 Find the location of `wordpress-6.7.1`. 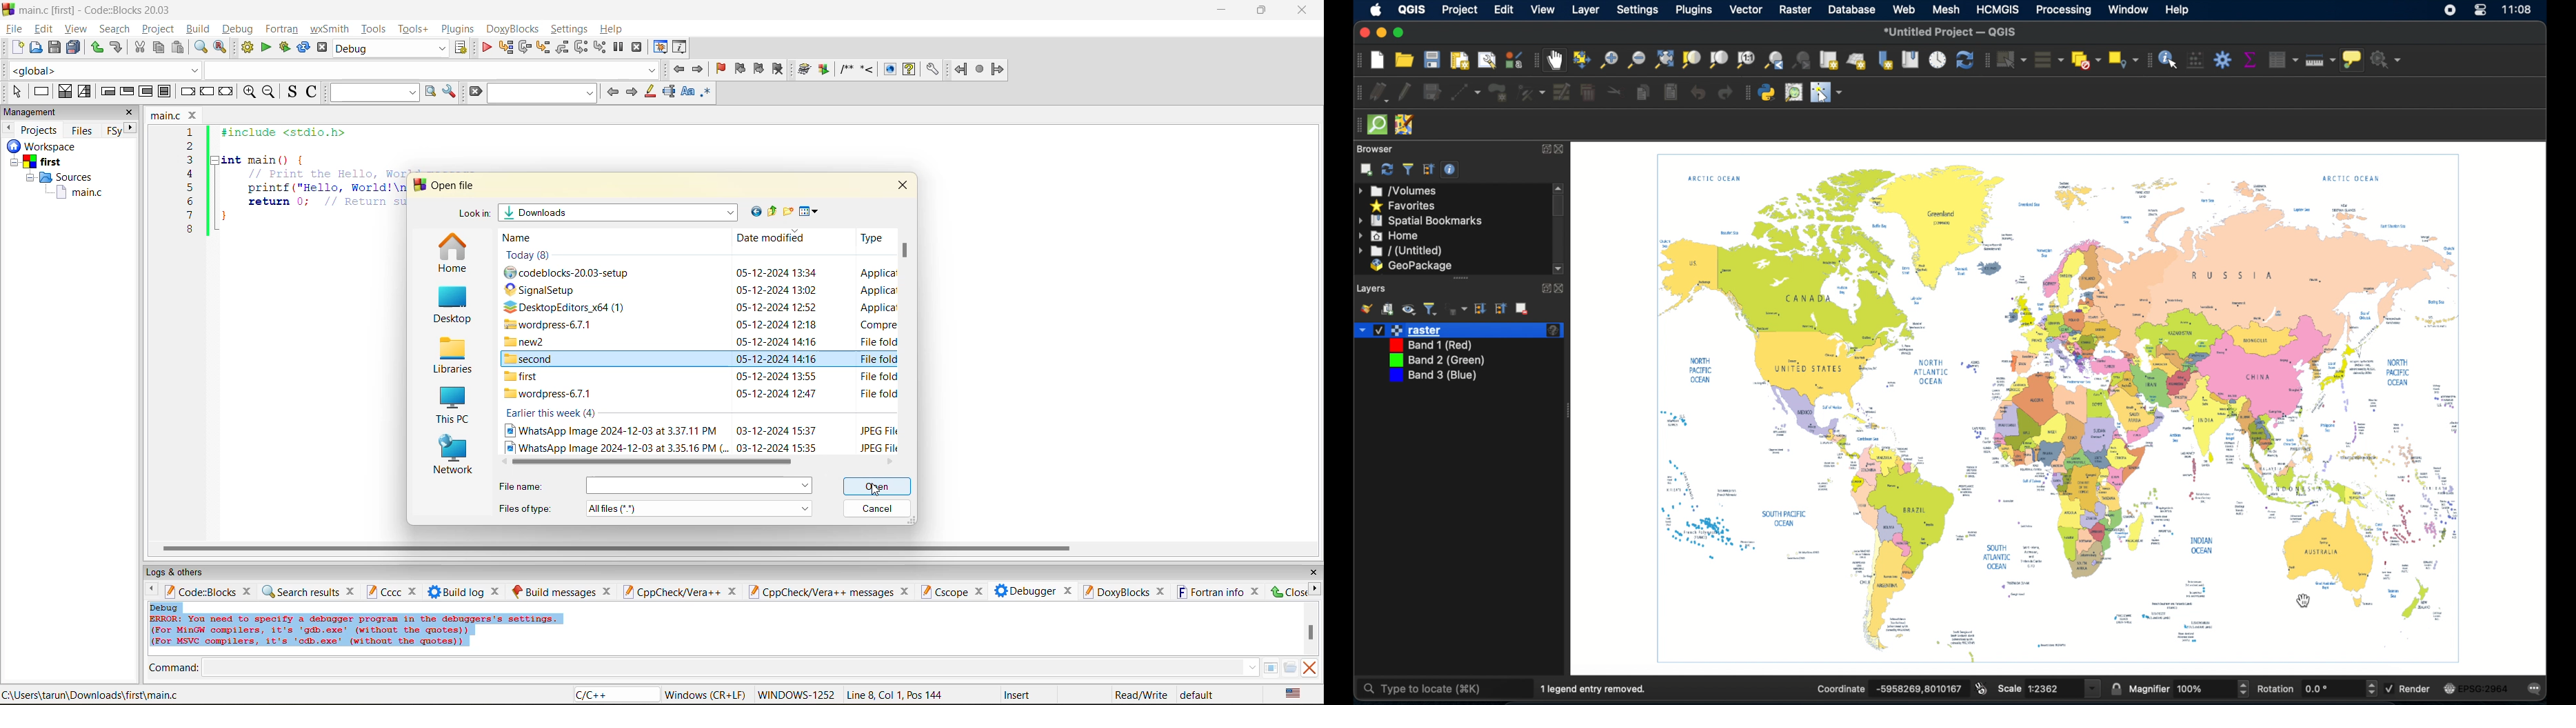

wordpress-6.7.1 is located at coordinates (549, 395).